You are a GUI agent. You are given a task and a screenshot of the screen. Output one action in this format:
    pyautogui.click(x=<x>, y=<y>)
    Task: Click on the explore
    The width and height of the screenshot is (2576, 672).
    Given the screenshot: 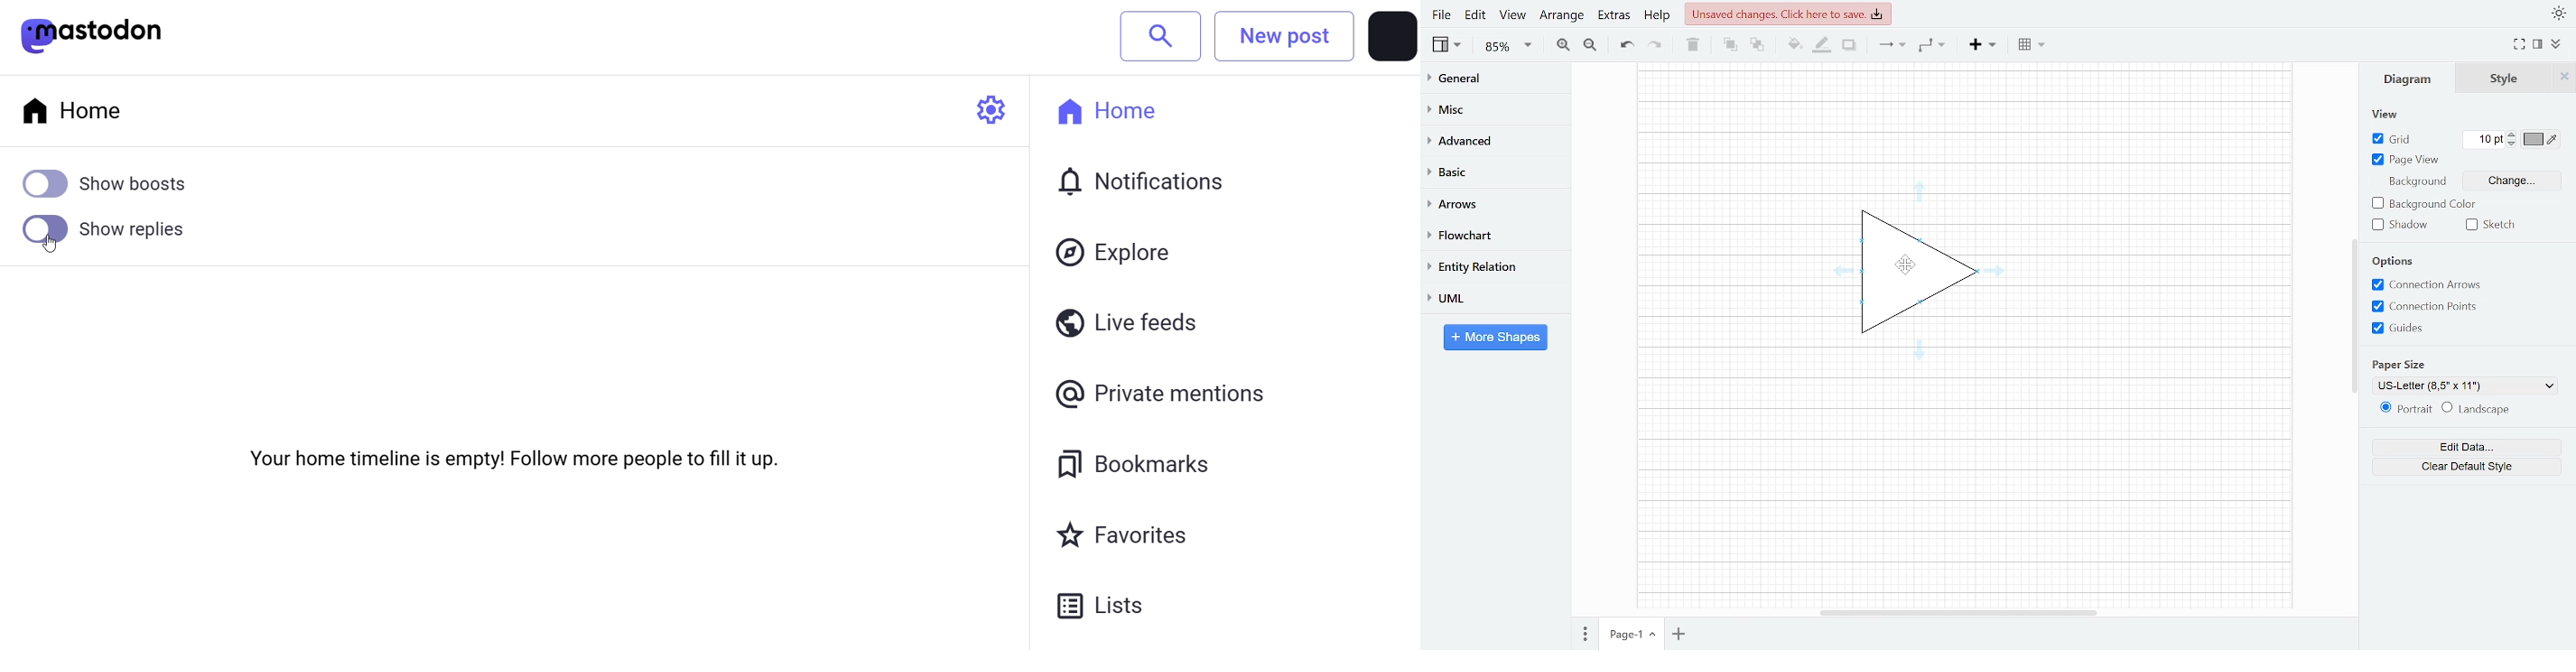 What is the action you would take?
    pyautogui.click(x=1121, y=252)
    